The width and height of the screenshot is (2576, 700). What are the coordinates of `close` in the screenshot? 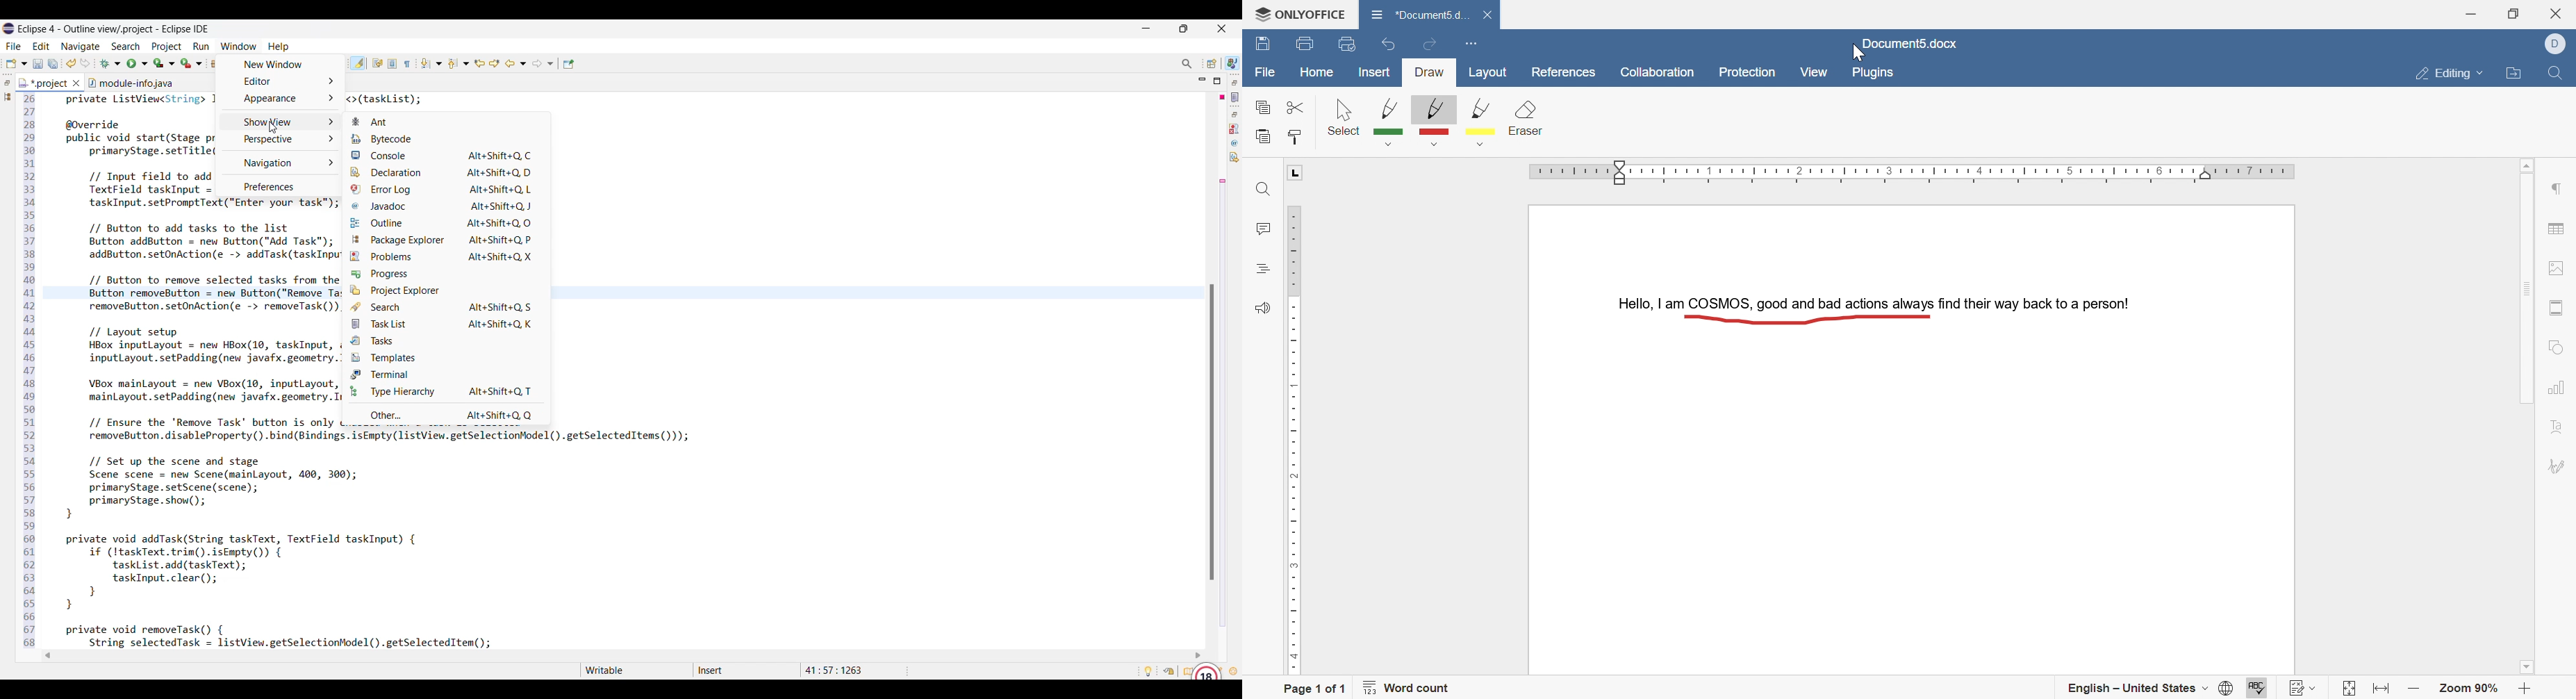 It's located at (2561, 12).